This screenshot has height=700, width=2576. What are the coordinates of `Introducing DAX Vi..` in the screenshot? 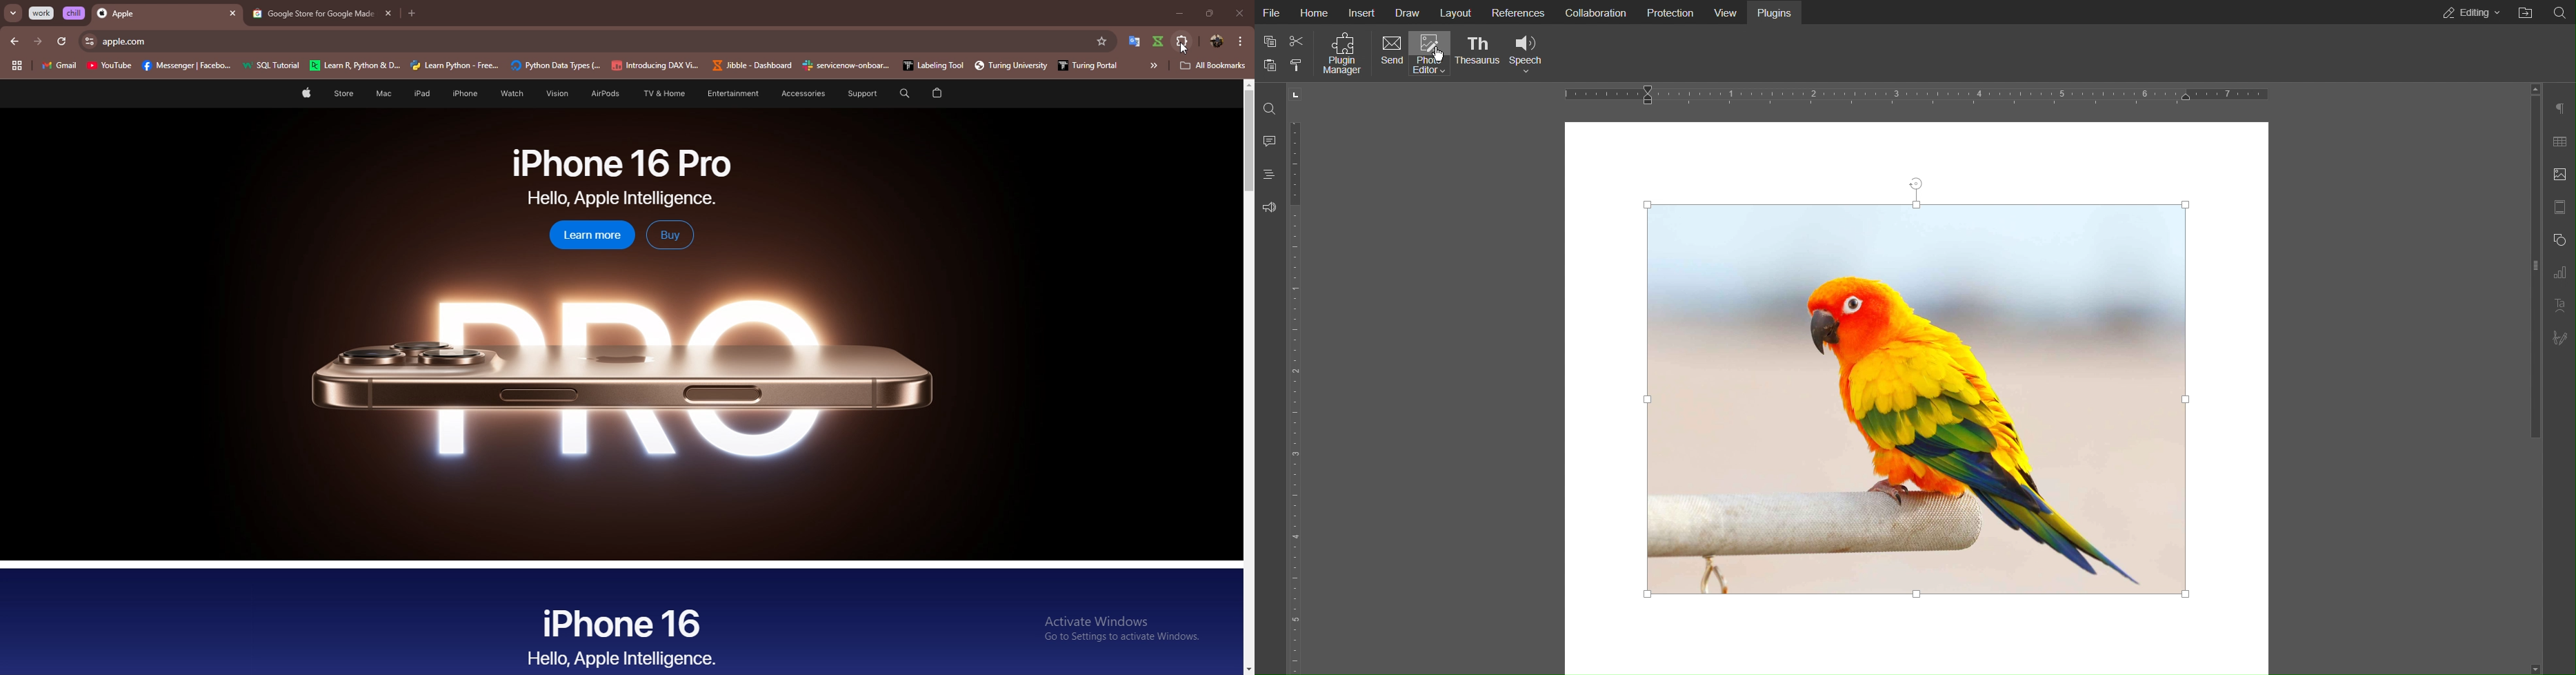 It's located at (656, 65).